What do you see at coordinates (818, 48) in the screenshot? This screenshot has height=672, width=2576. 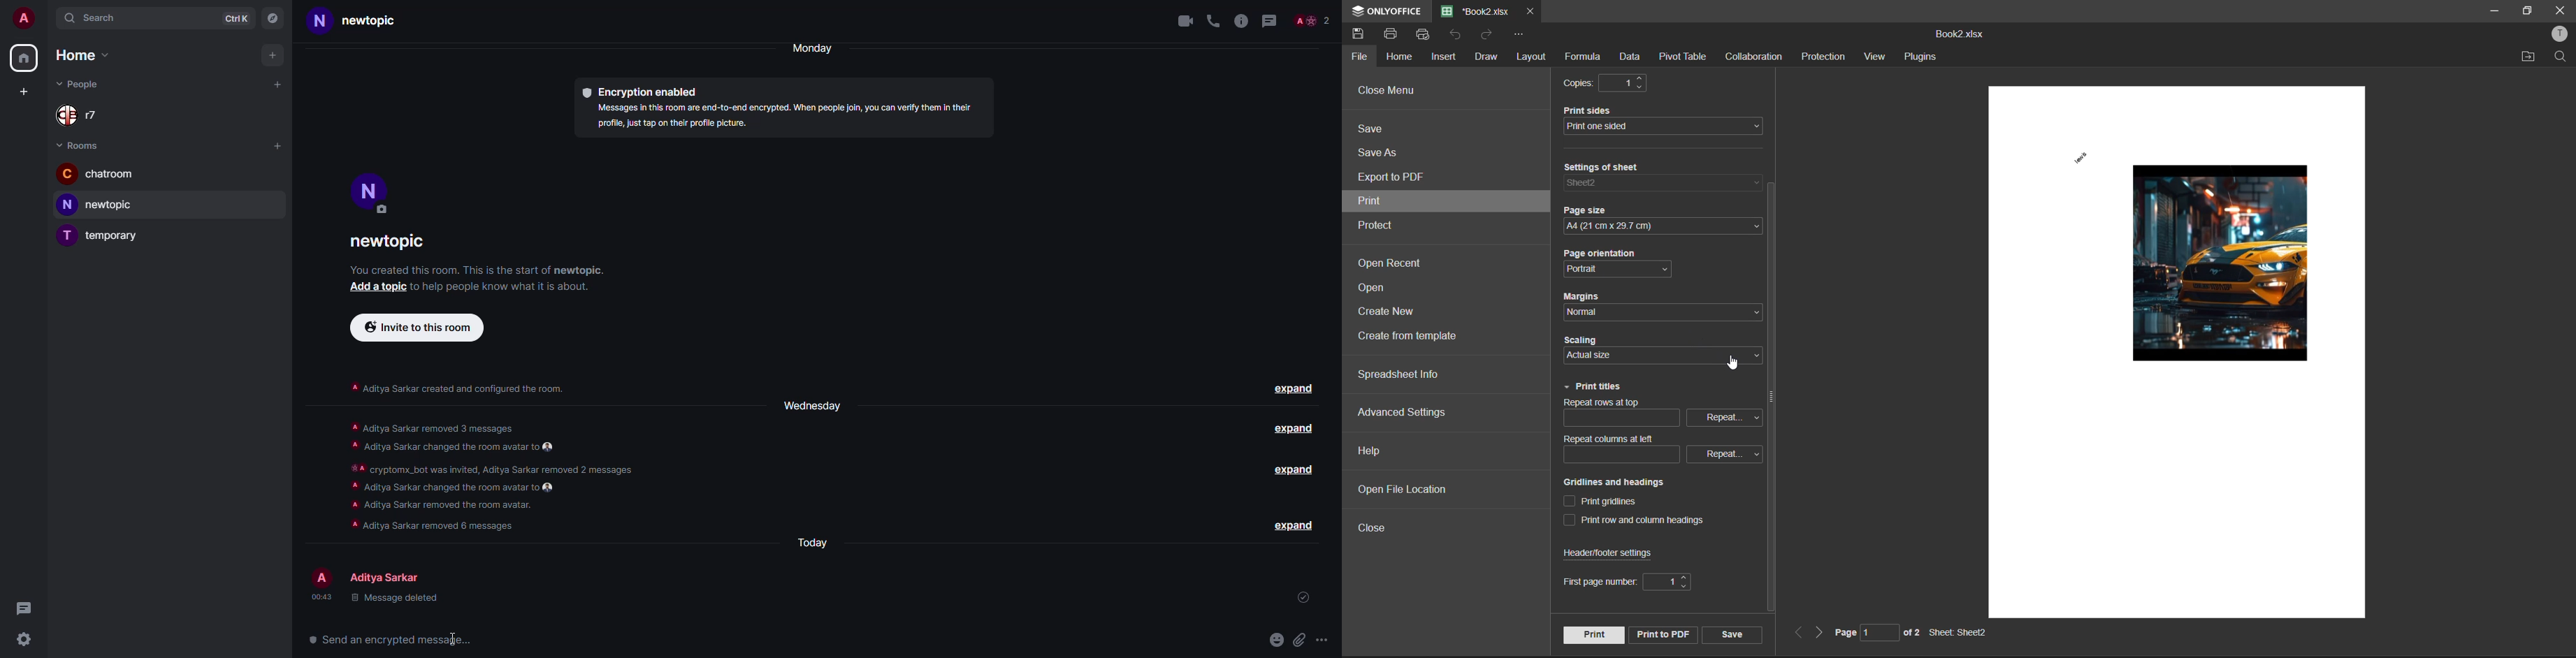 I see `day` at bounding box center [818, 48].